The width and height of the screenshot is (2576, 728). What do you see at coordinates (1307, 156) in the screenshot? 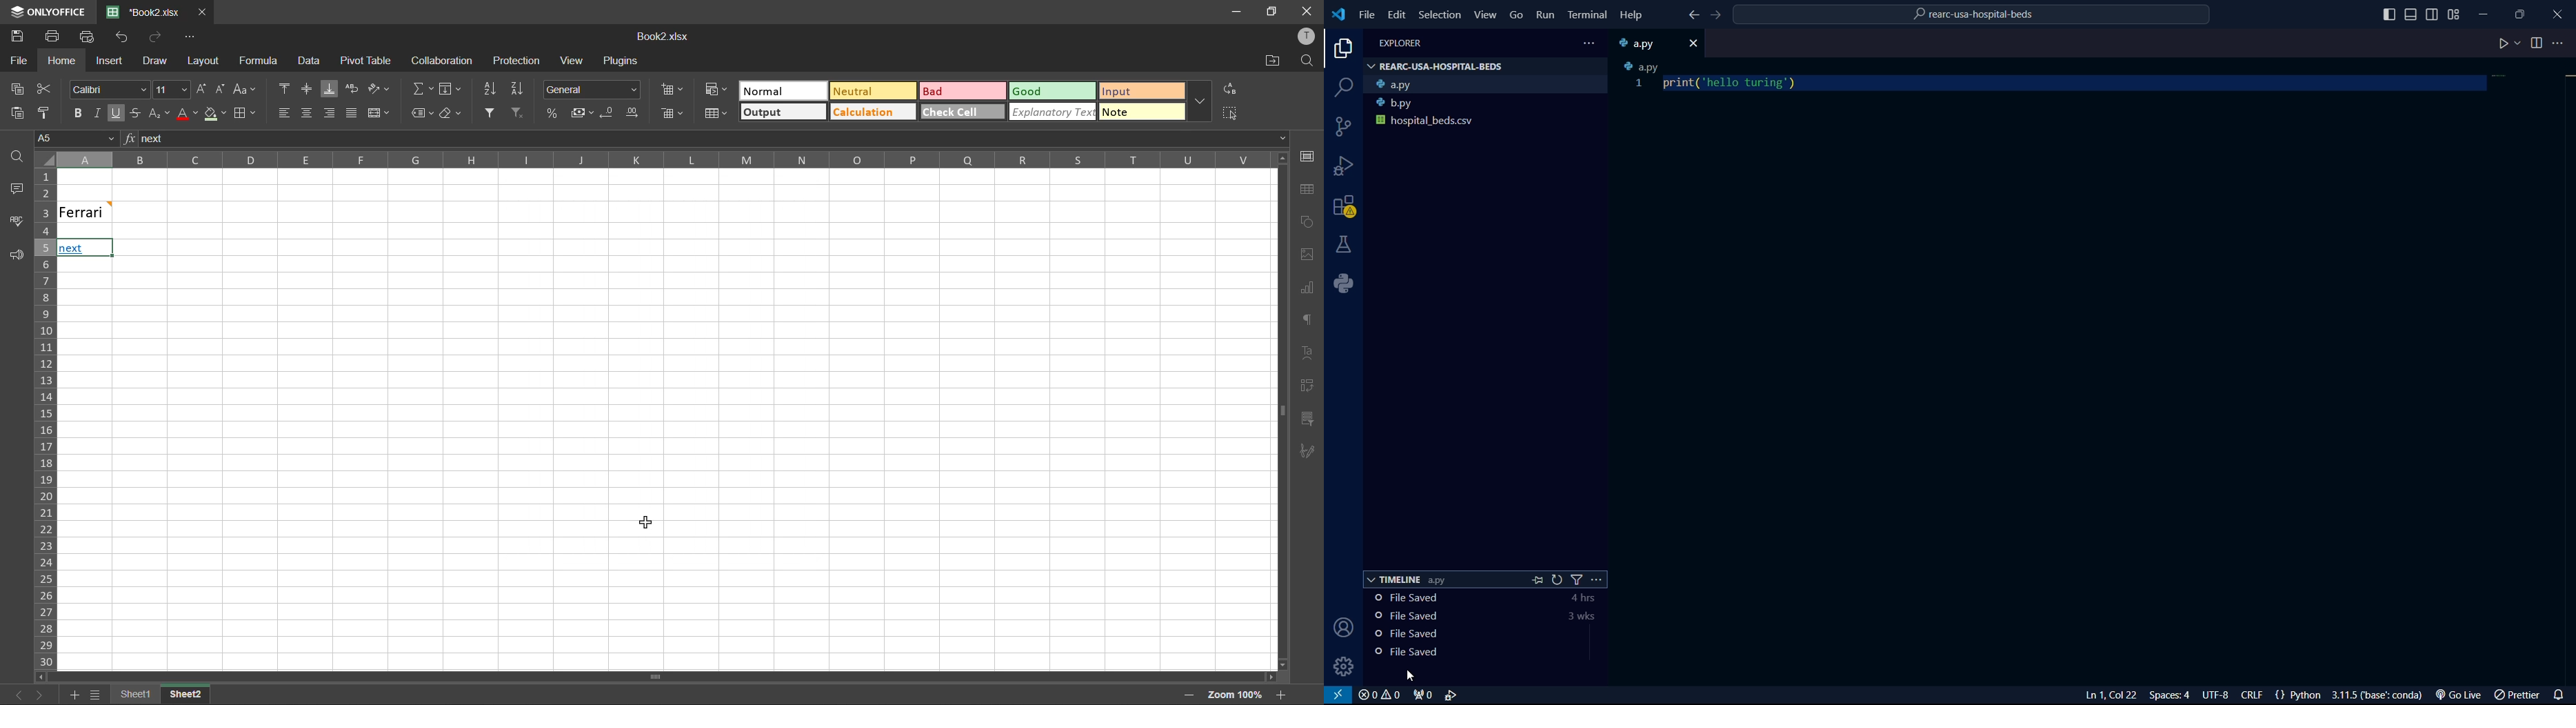
I see `cell settings` at bounding box center [1307, 156].